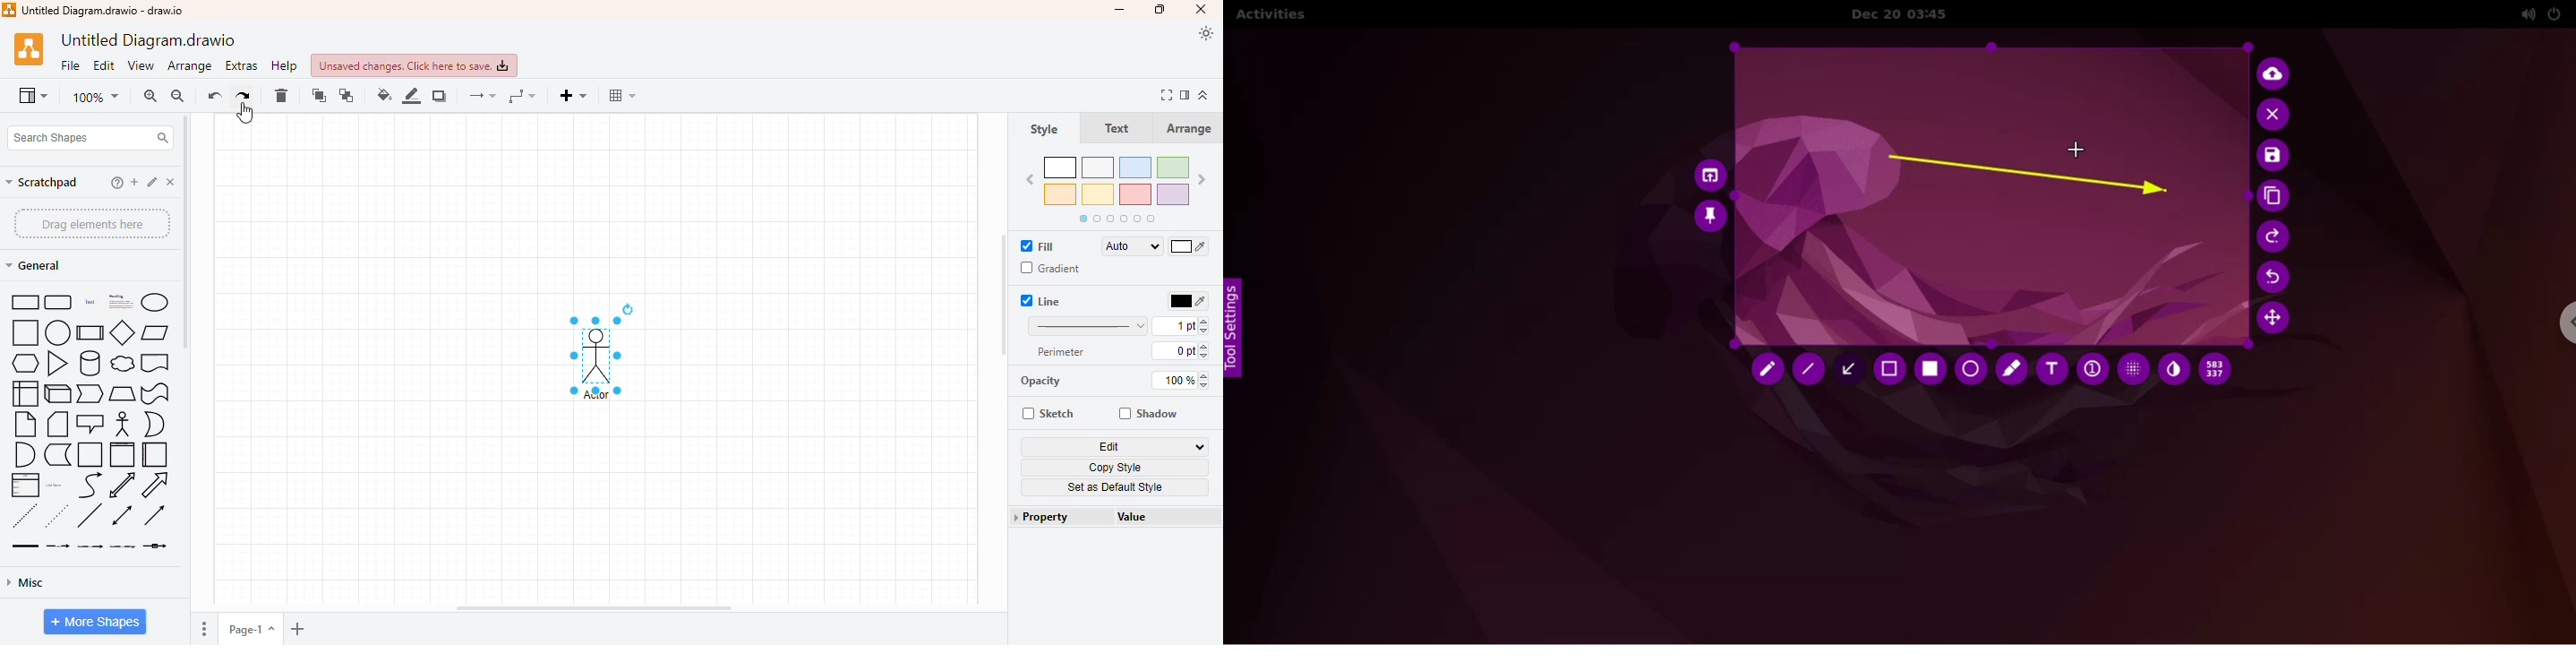 The width and height of the screenshot is (2576, 672). I want to click on fill, so click(1039, 246).